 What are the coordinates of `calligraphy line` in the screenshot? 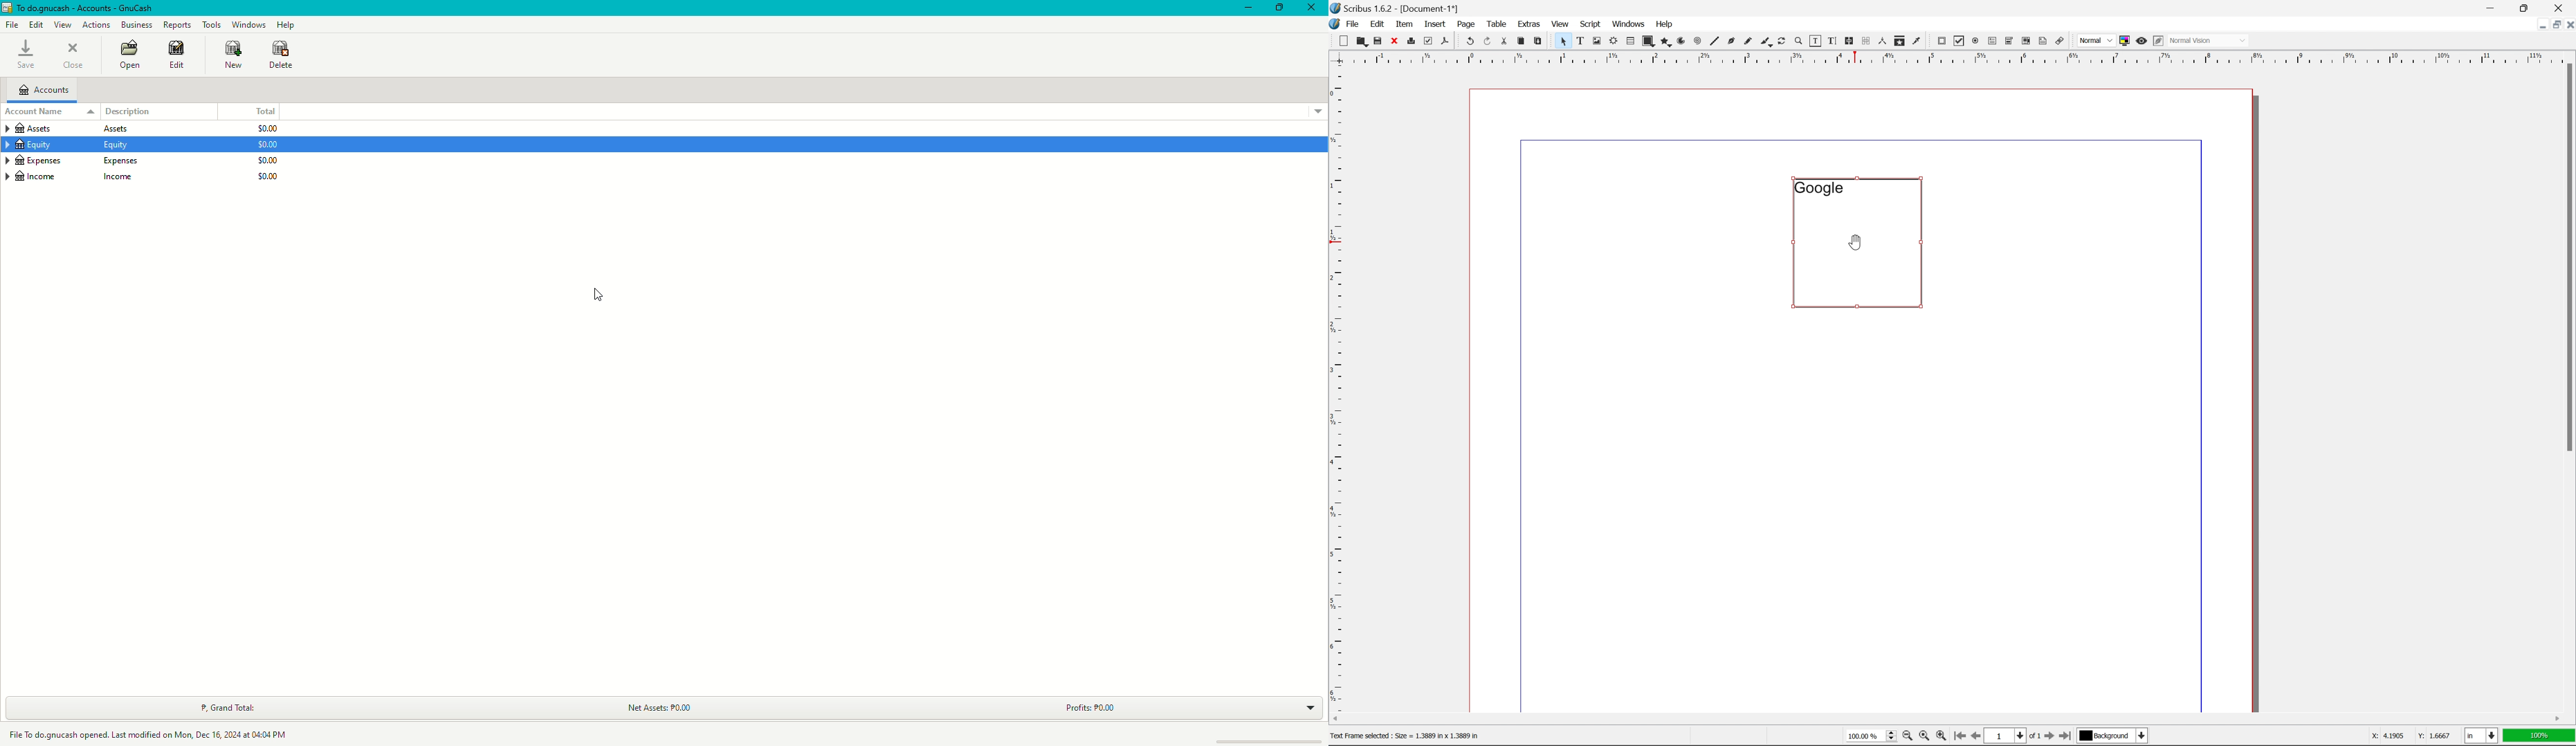 It's located at (1766, 40).